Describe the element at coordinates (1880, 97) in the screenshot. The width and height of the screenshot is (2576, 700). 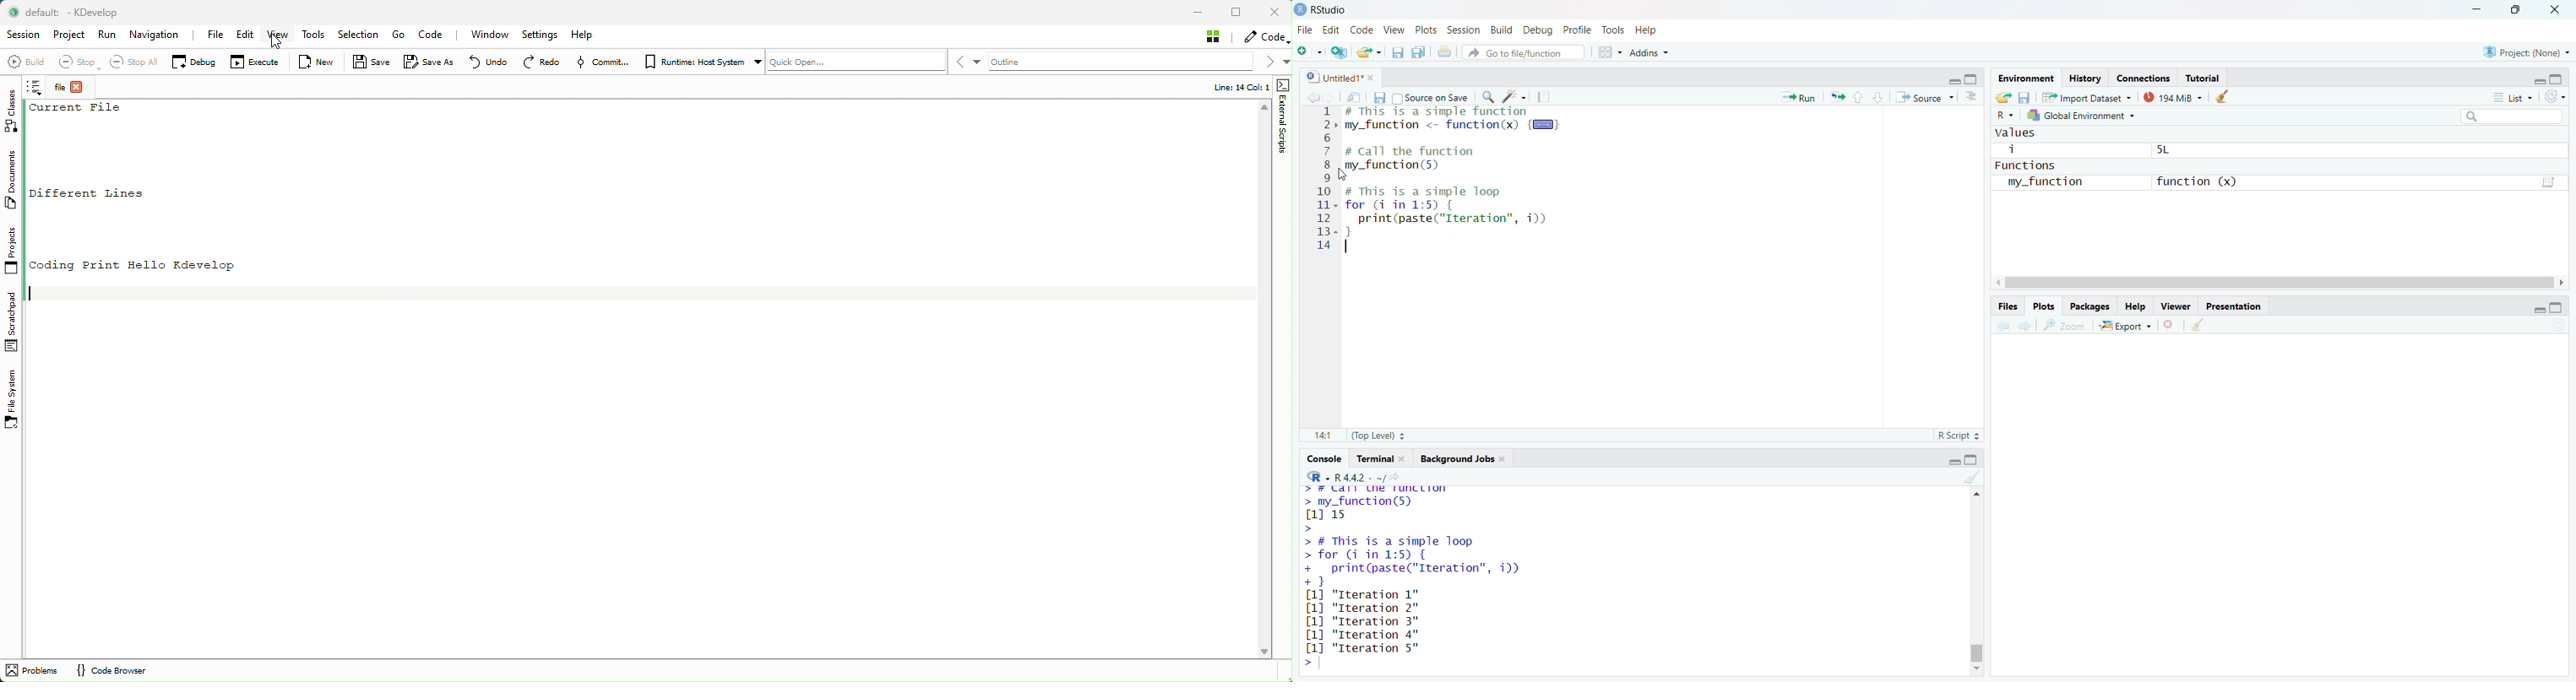
I see `go to next section/chunk` at that location.